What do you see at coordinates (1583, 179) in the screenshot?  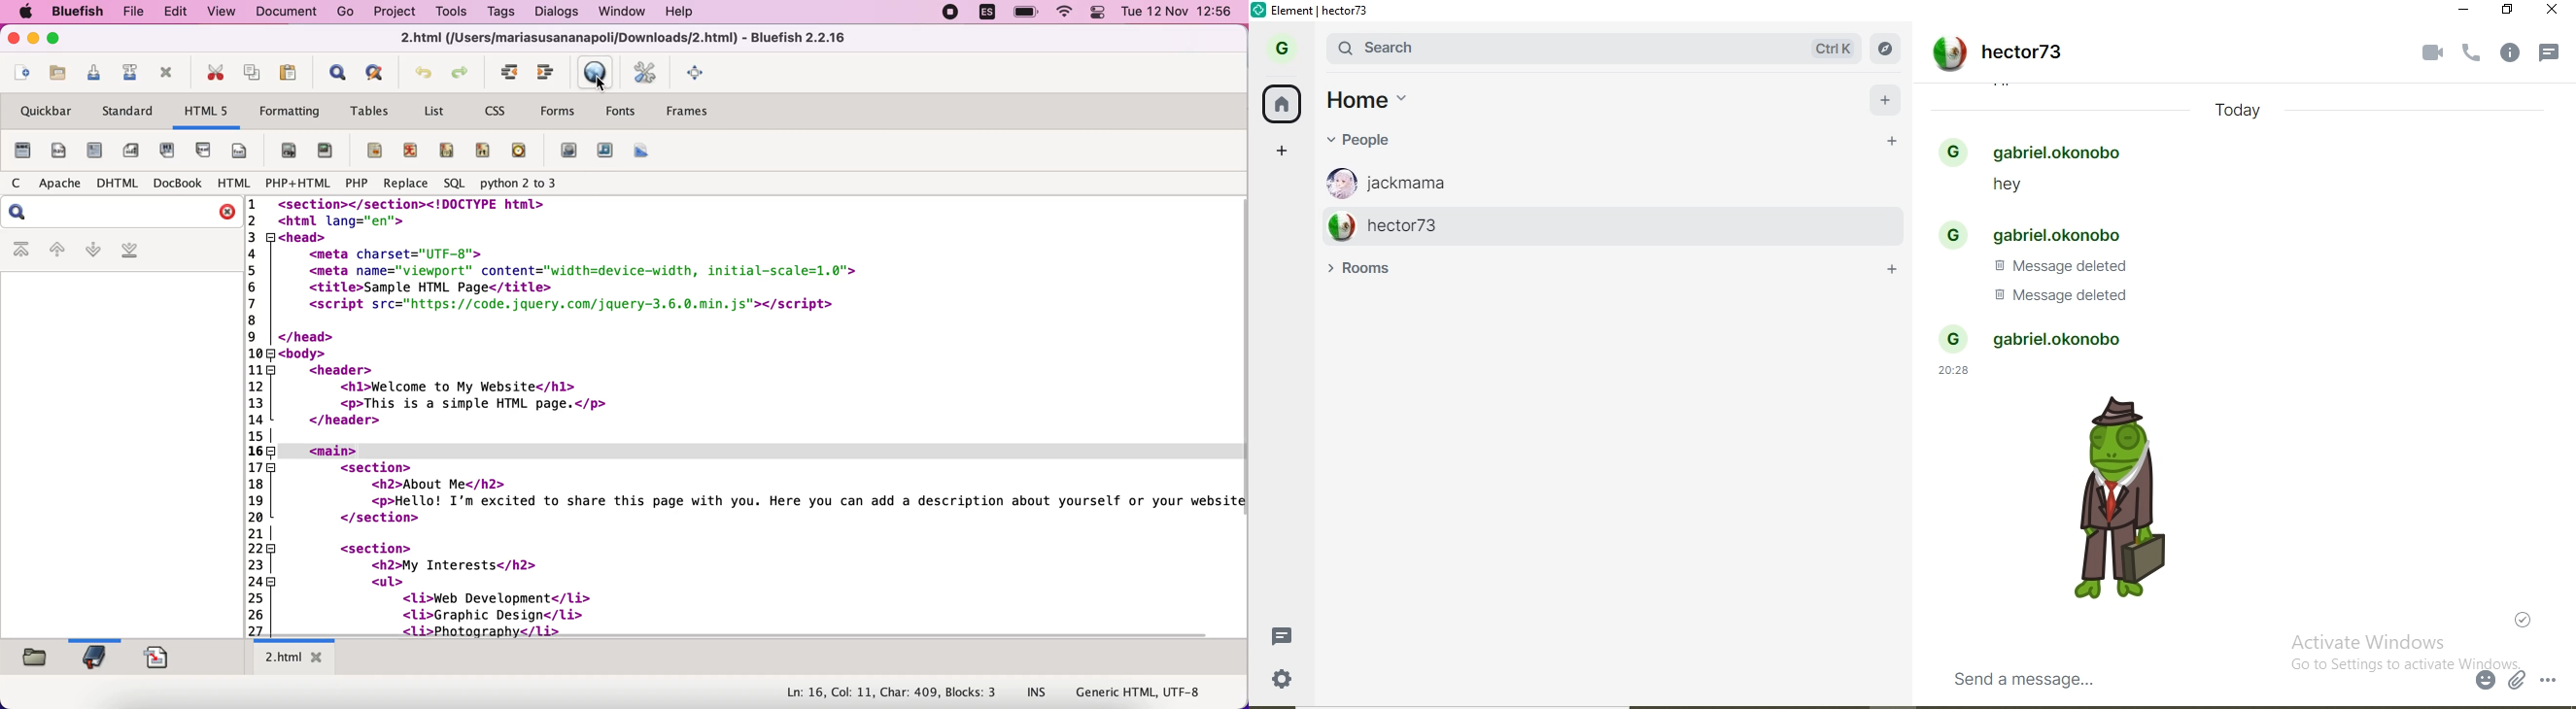 I see `jackmama` at bounding box center [1583, 179].